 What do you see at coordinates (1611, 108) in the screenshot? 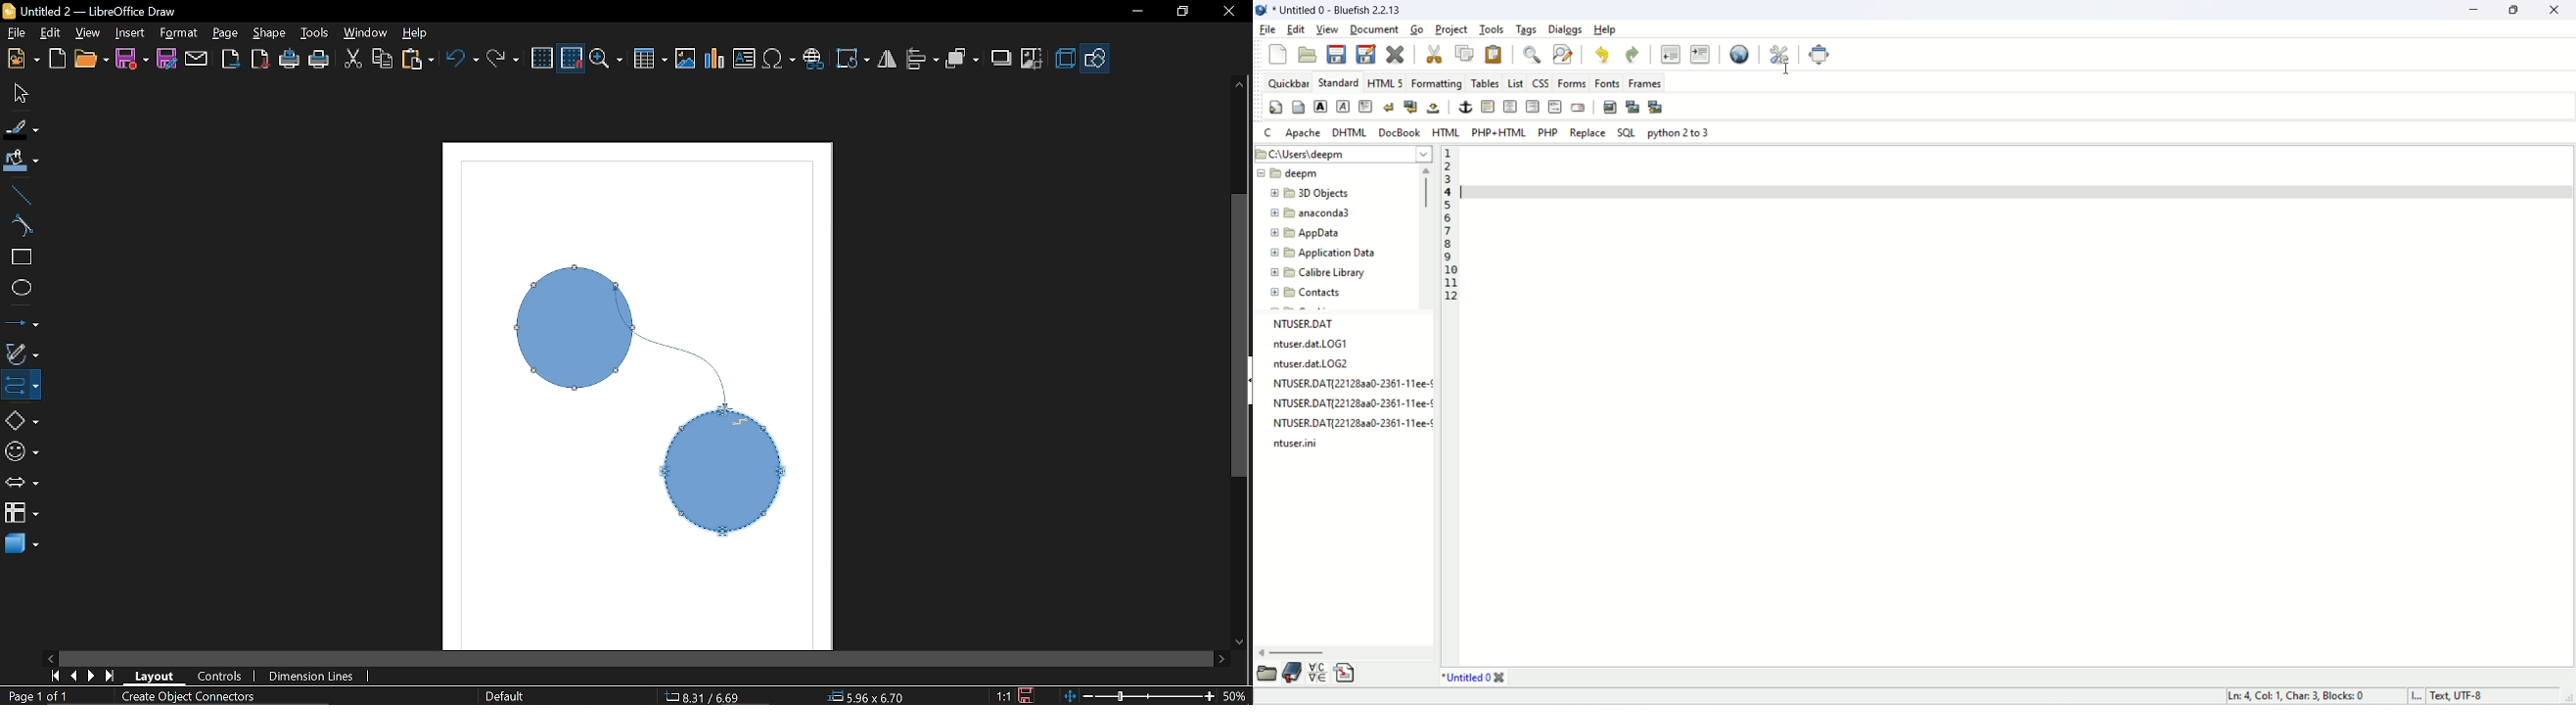
I see `insert image` at bounding box center [1611, 108].